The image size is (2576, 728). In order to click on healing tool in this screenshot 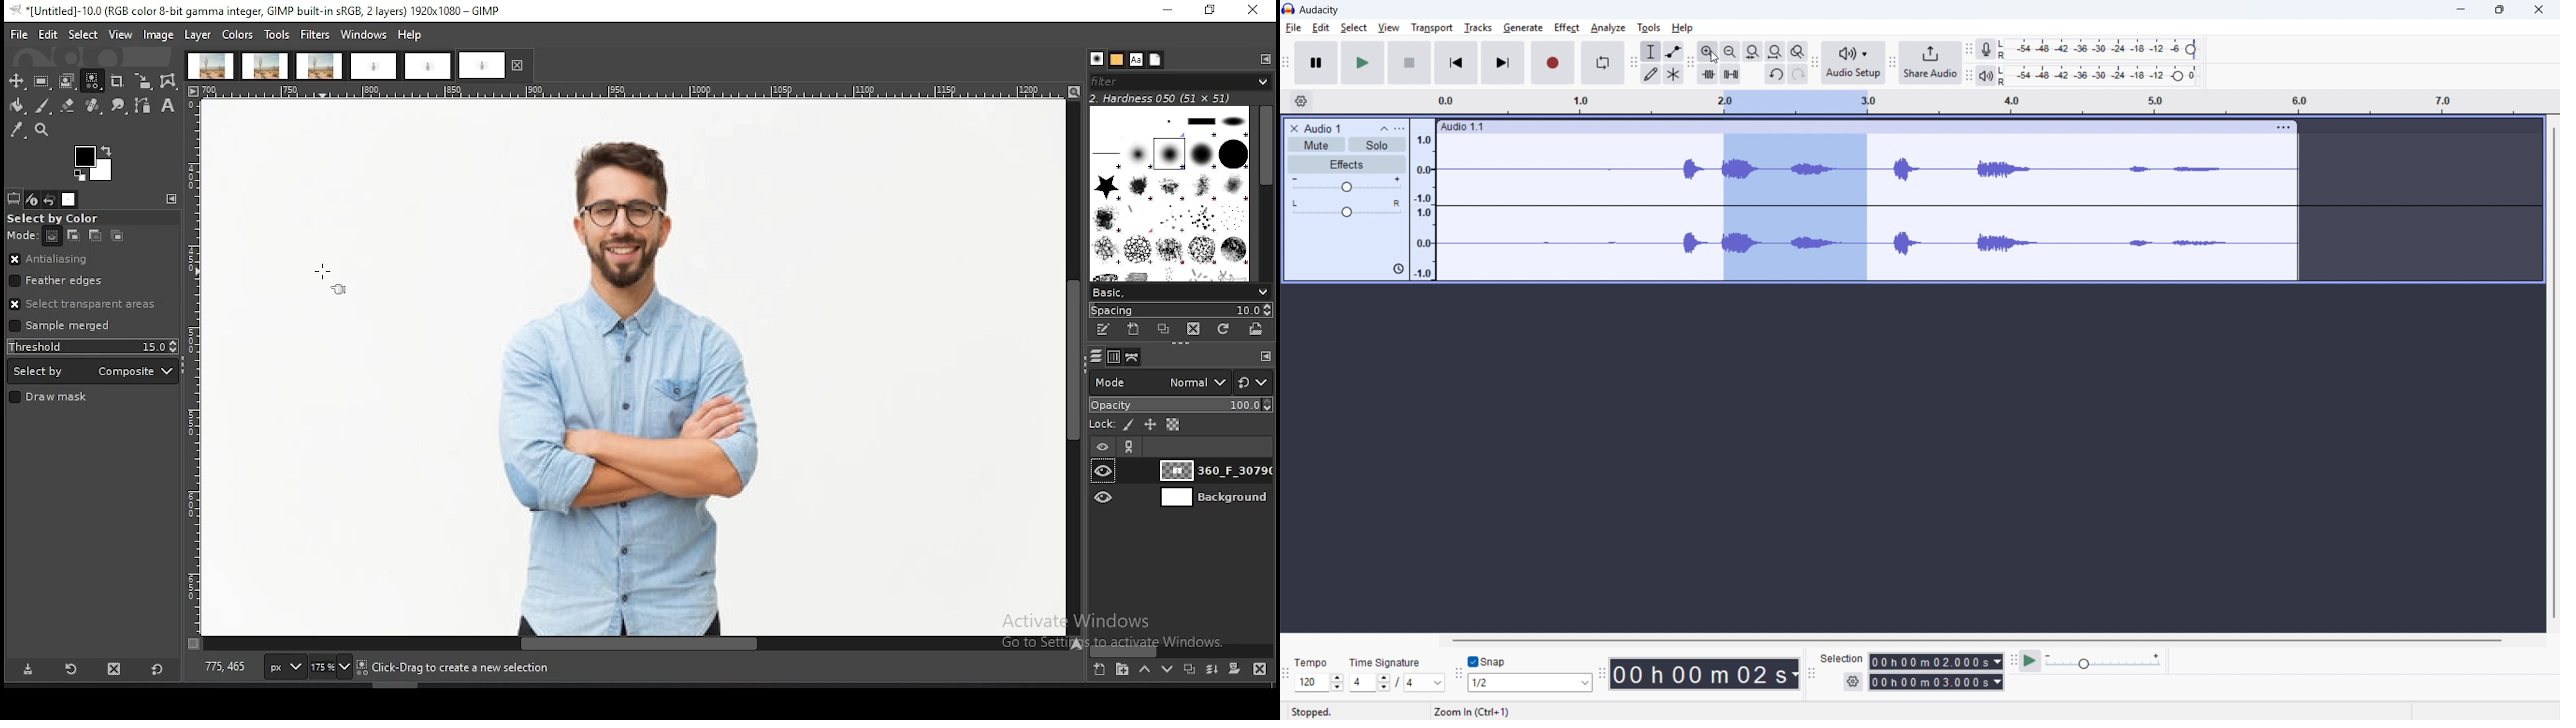, I will do `click(94, 106)`.